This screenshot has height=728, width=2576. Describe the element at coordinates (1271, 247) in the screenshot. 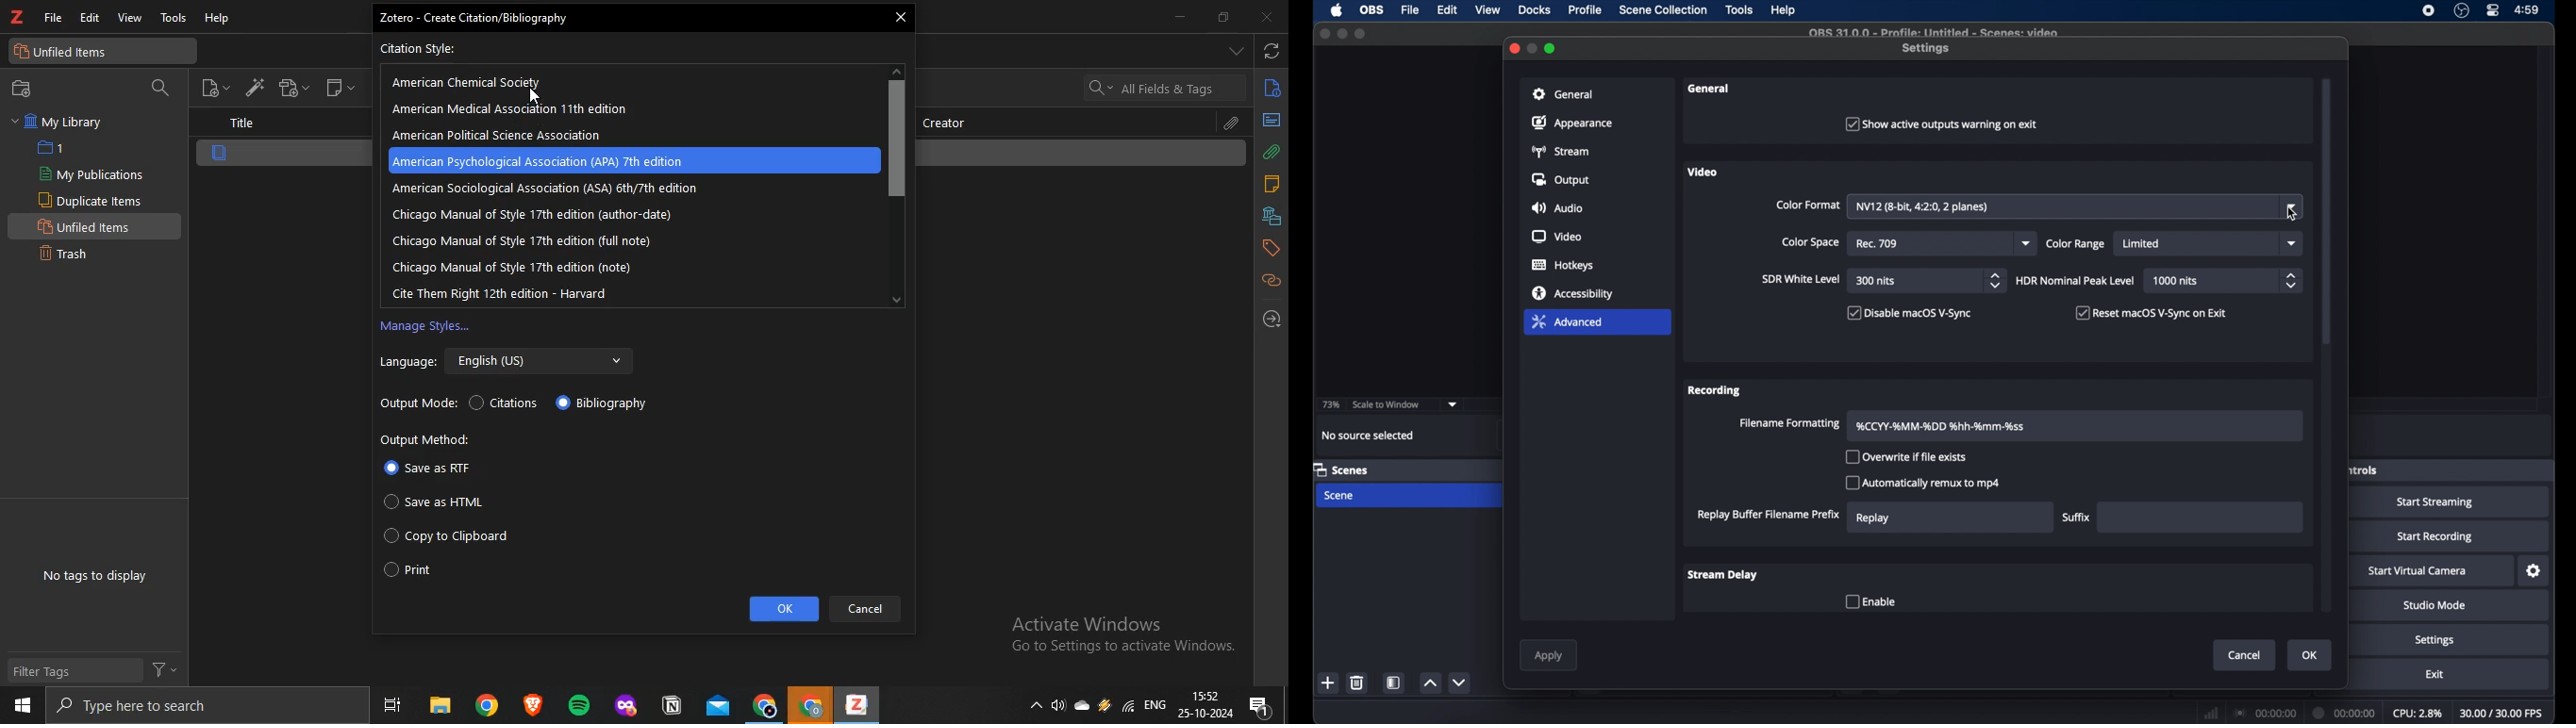

I see `tags` at that location.